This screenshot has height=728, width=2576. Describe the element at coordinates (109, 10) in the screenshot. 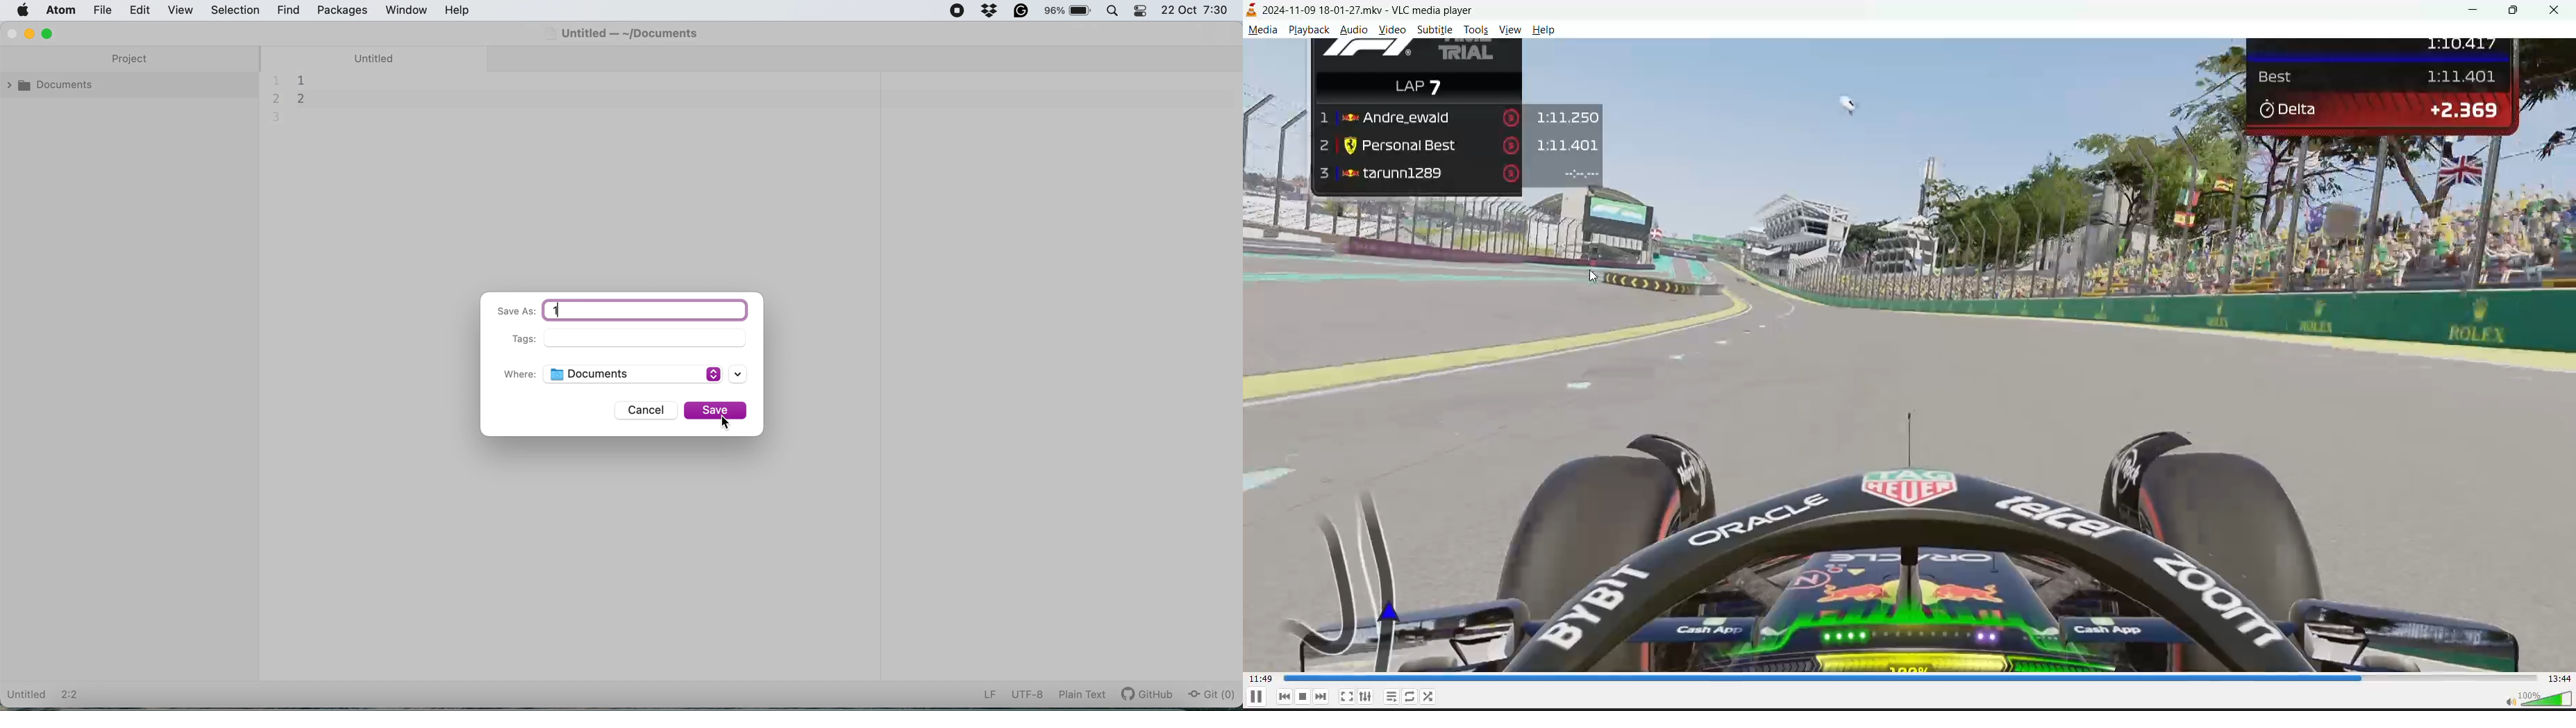

I see `file` at that location.